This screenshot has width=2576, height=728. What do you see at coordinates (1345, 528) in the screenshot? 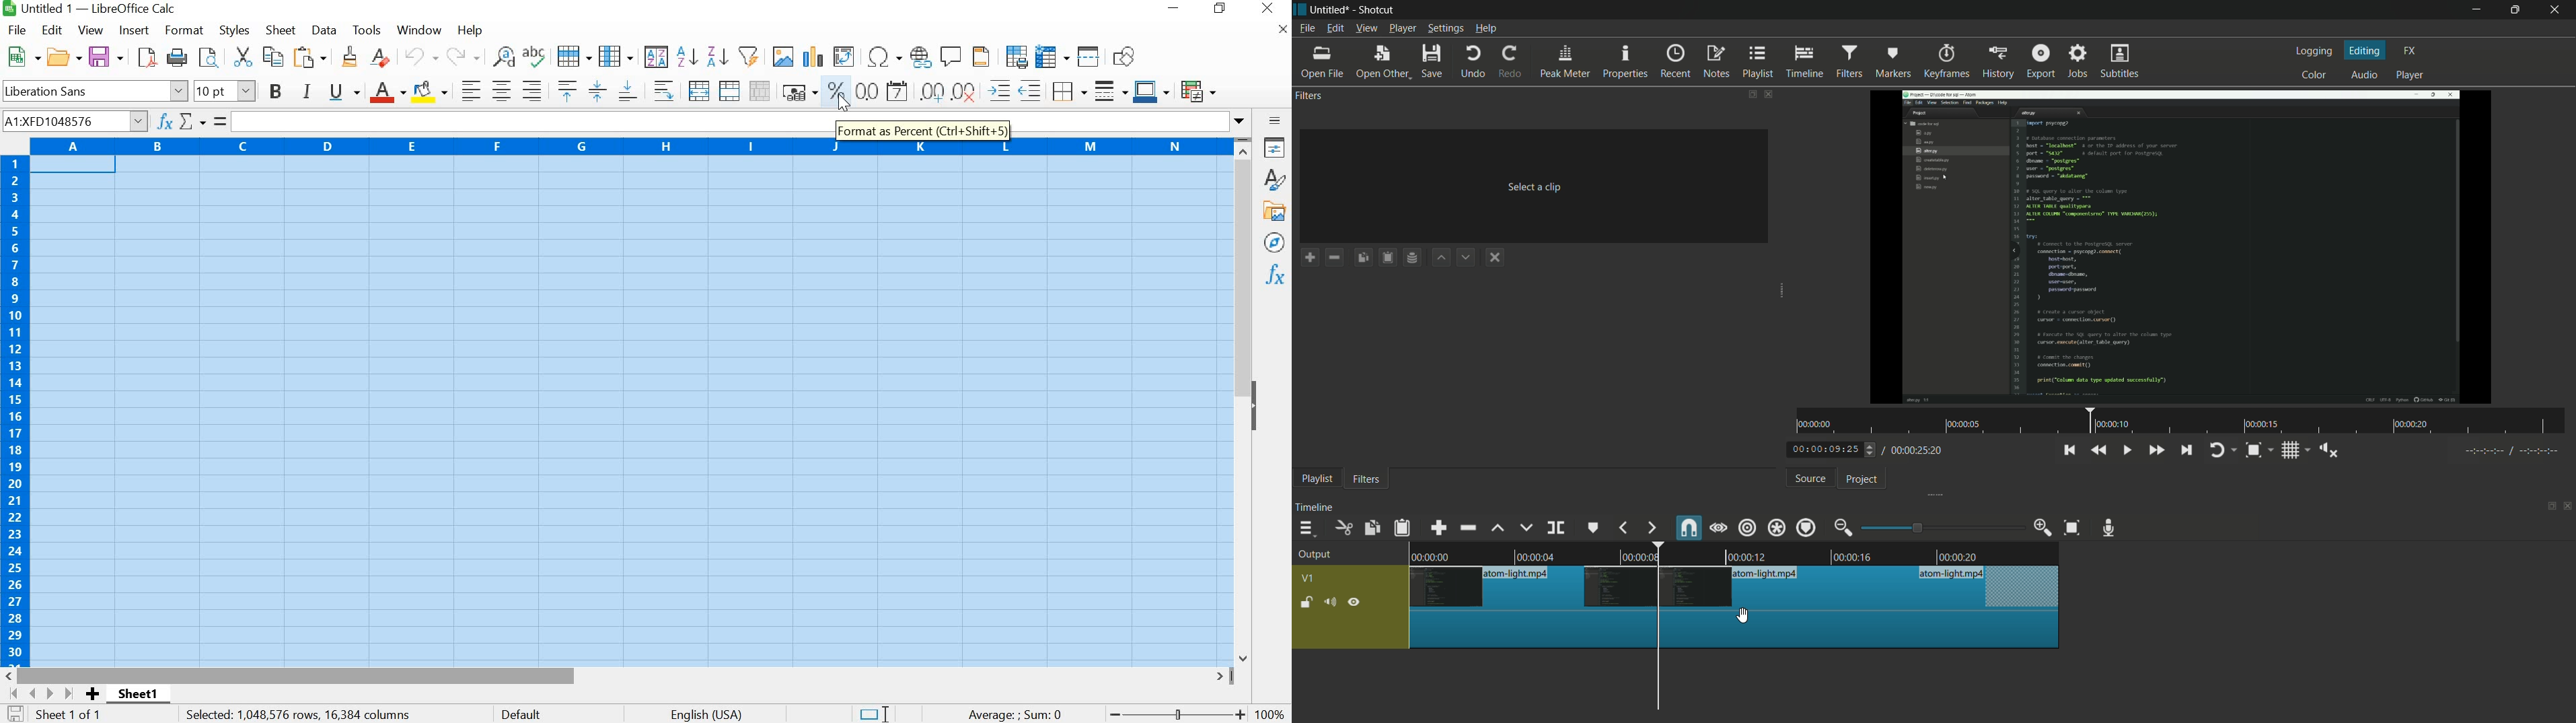
I see `cut` at bounding box center [1345, 528].